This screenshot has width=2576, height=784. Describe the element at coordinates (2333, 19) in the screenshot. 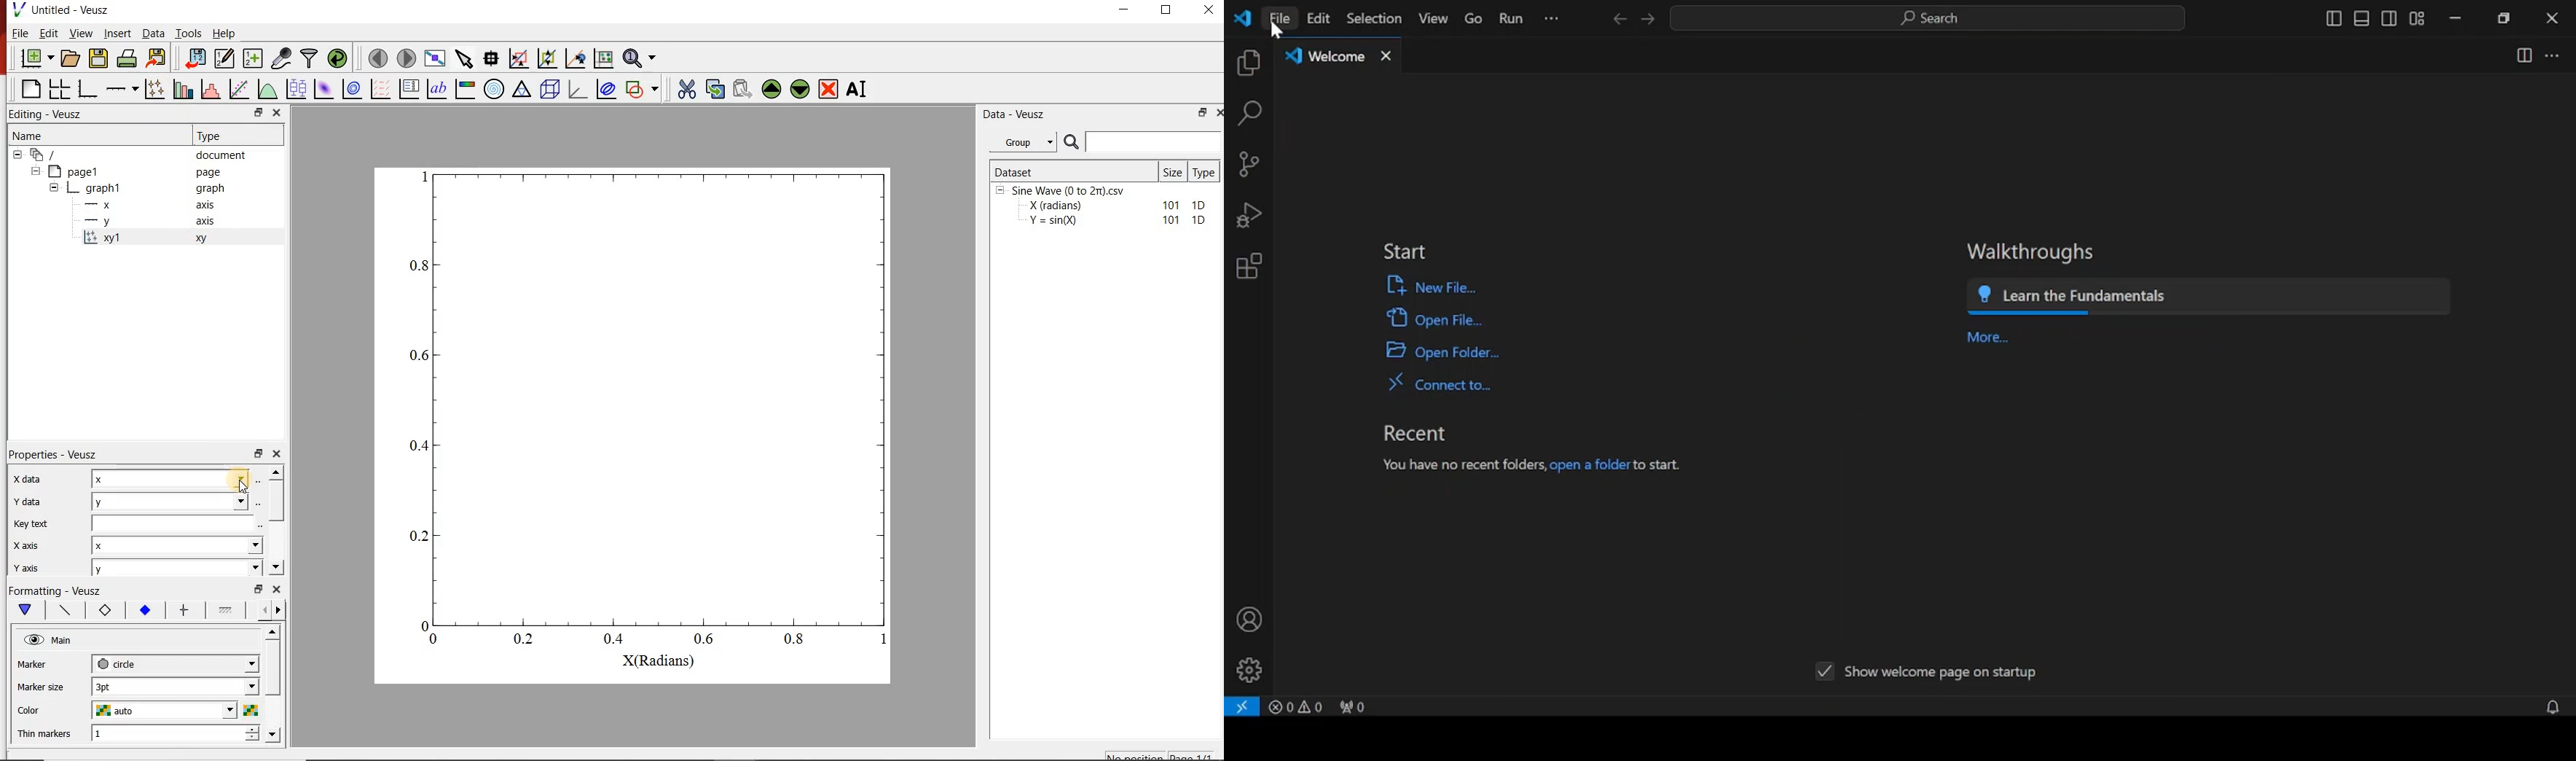

I see `toggle primary sidebar` at that location.